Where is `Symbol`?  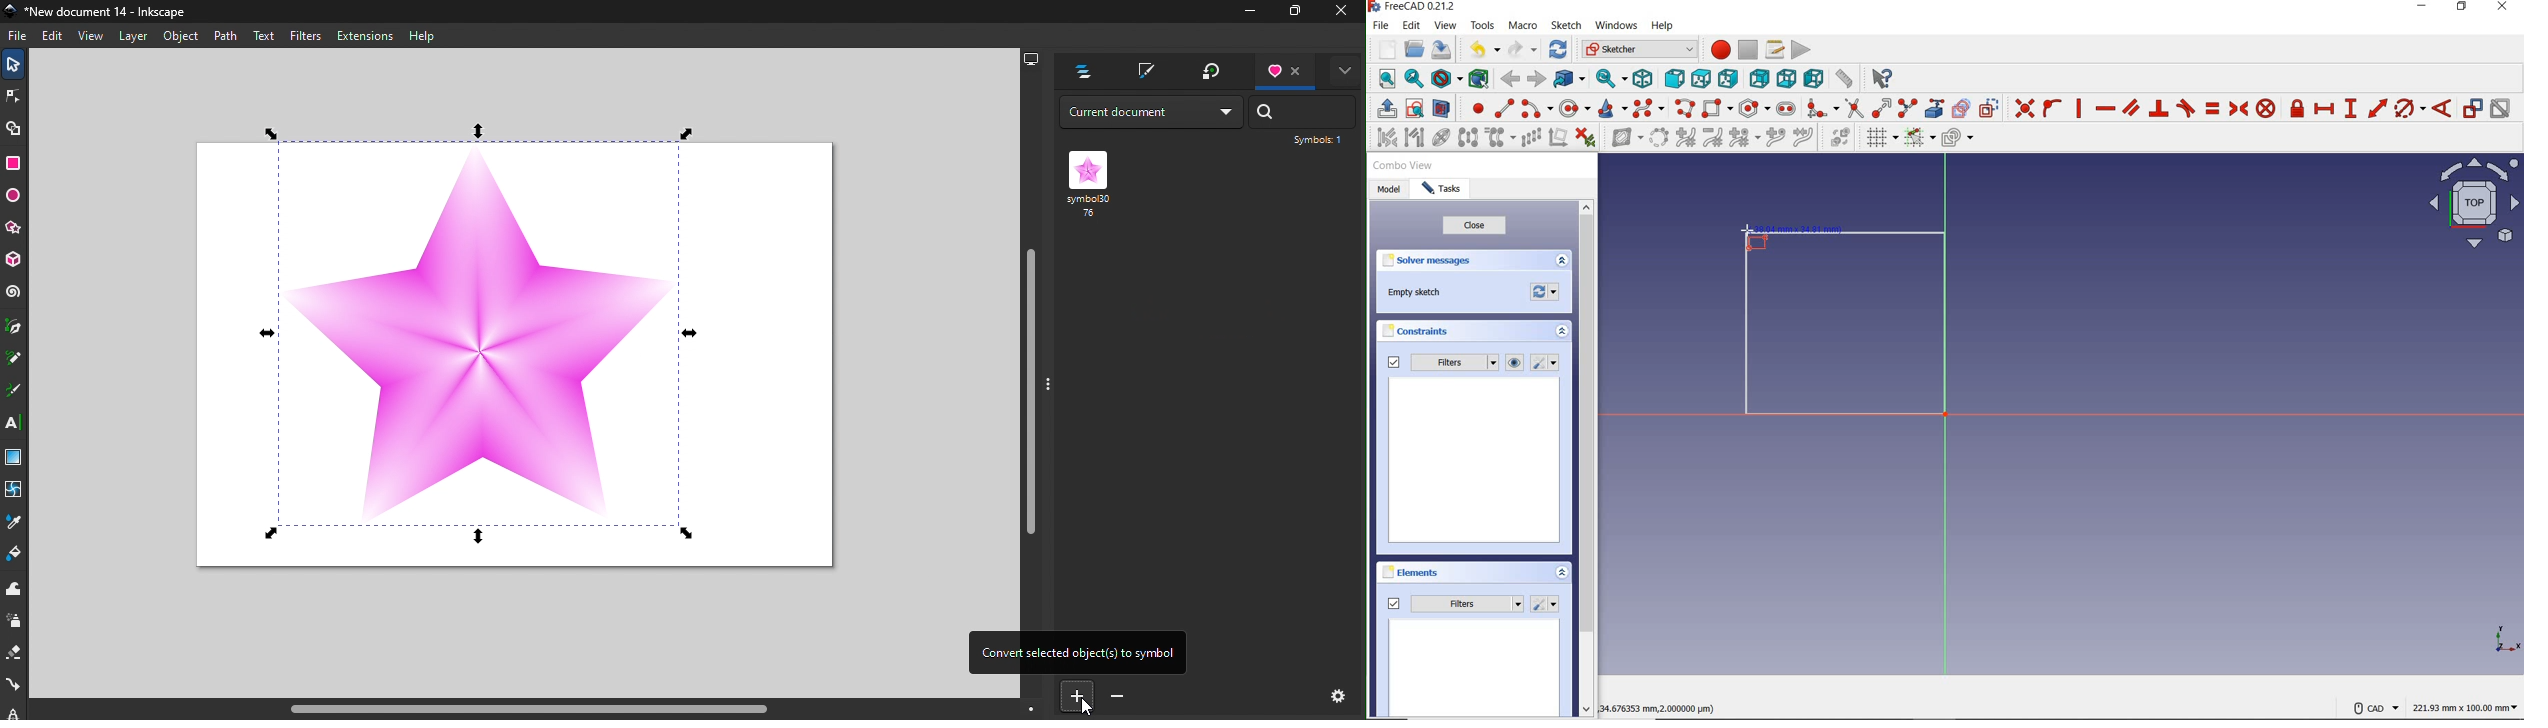 Symbol is located at coordinates (1103, 183).